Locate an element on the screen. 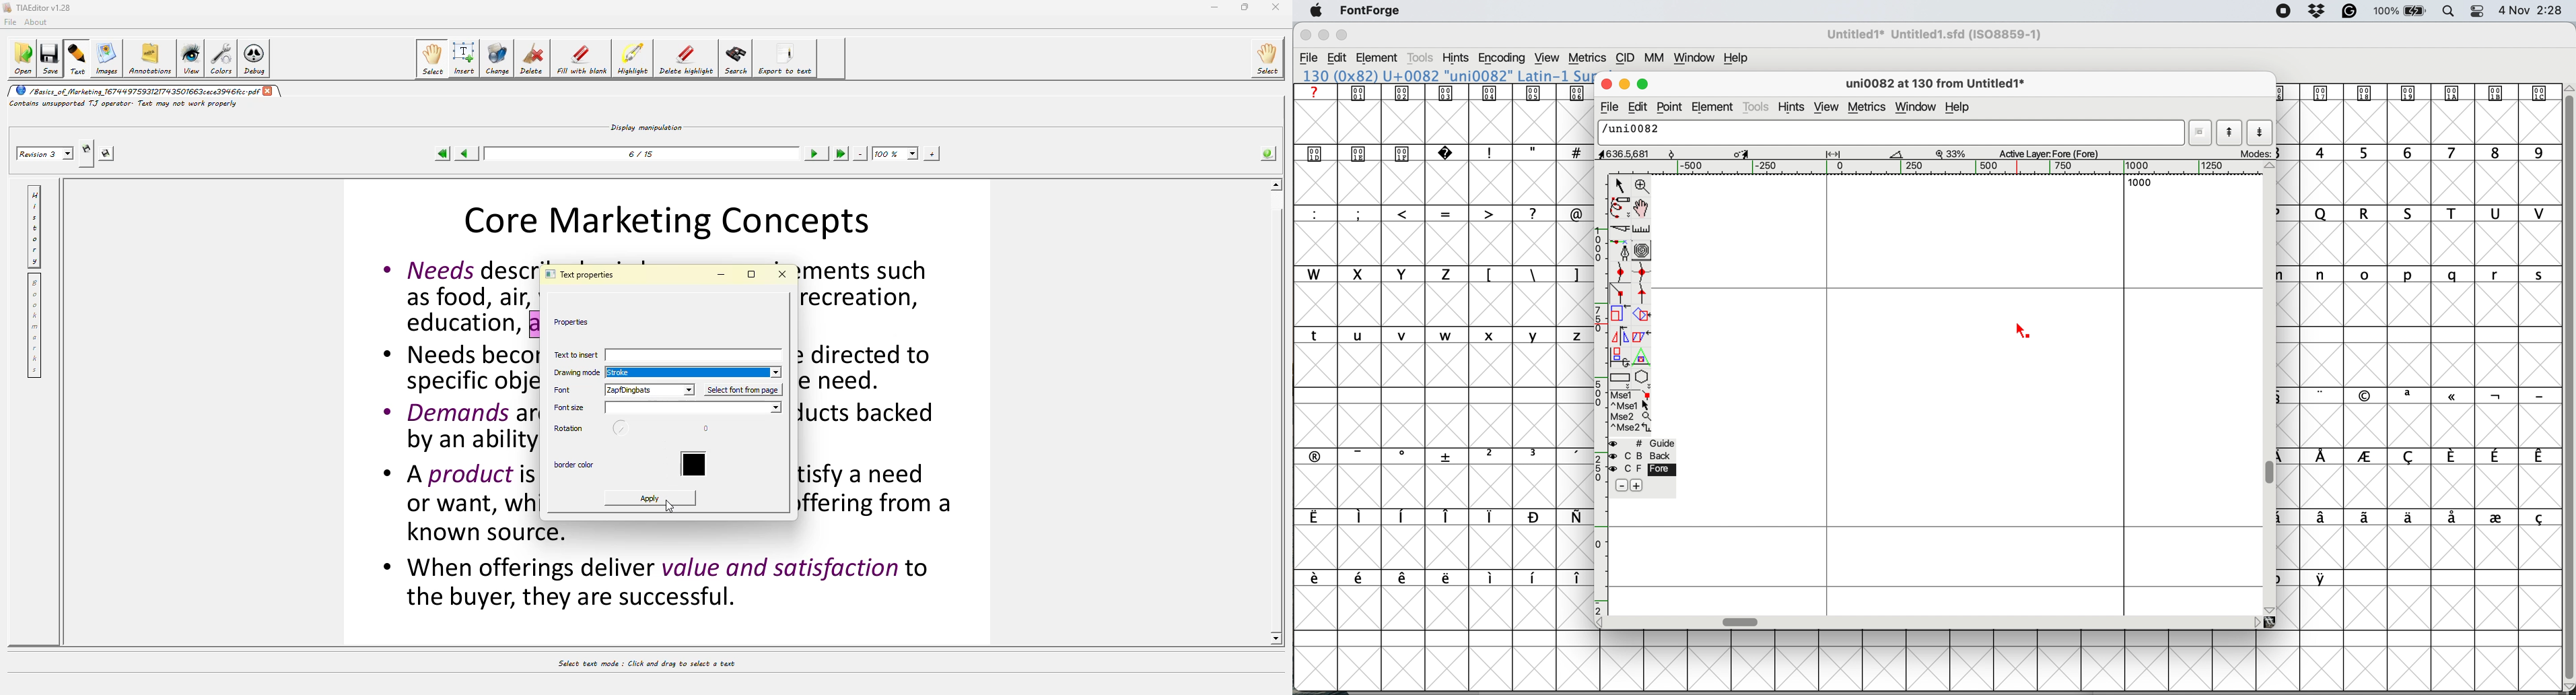 Image resolution: width=2576 pixels, height=700 pixels. current word list is located at coordinates (2199, 133).